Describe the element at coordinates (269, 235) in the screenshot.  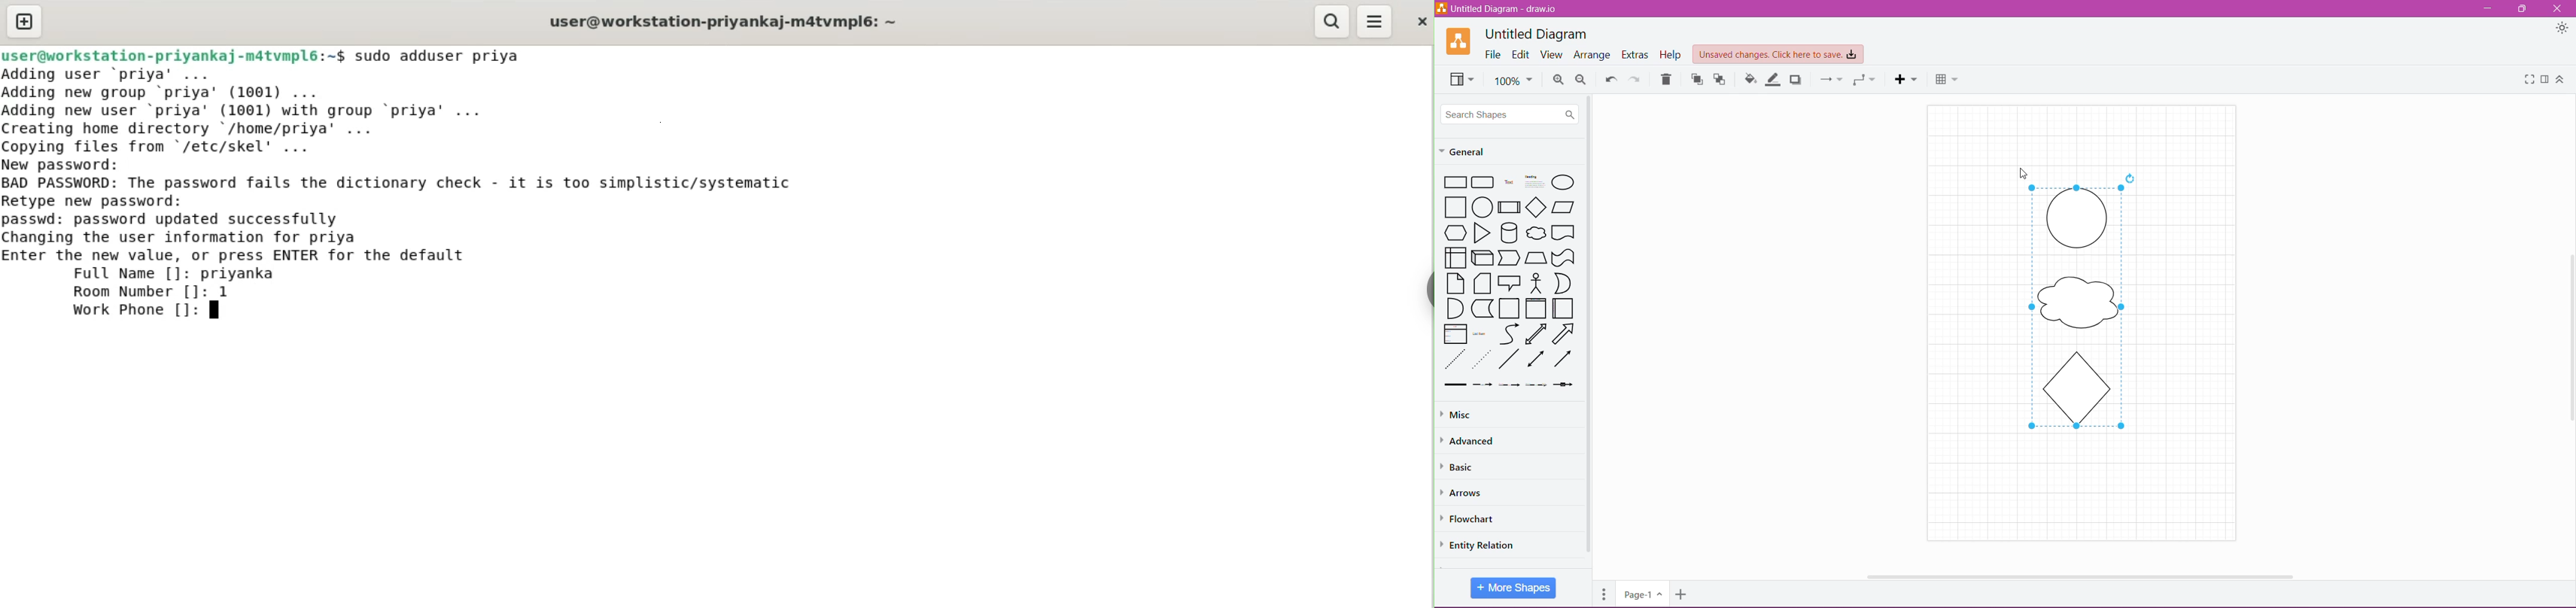
I see `passwd: password updated successfully    changing the user information for priya  enter the new value, or press ENTER for default value` at that location.